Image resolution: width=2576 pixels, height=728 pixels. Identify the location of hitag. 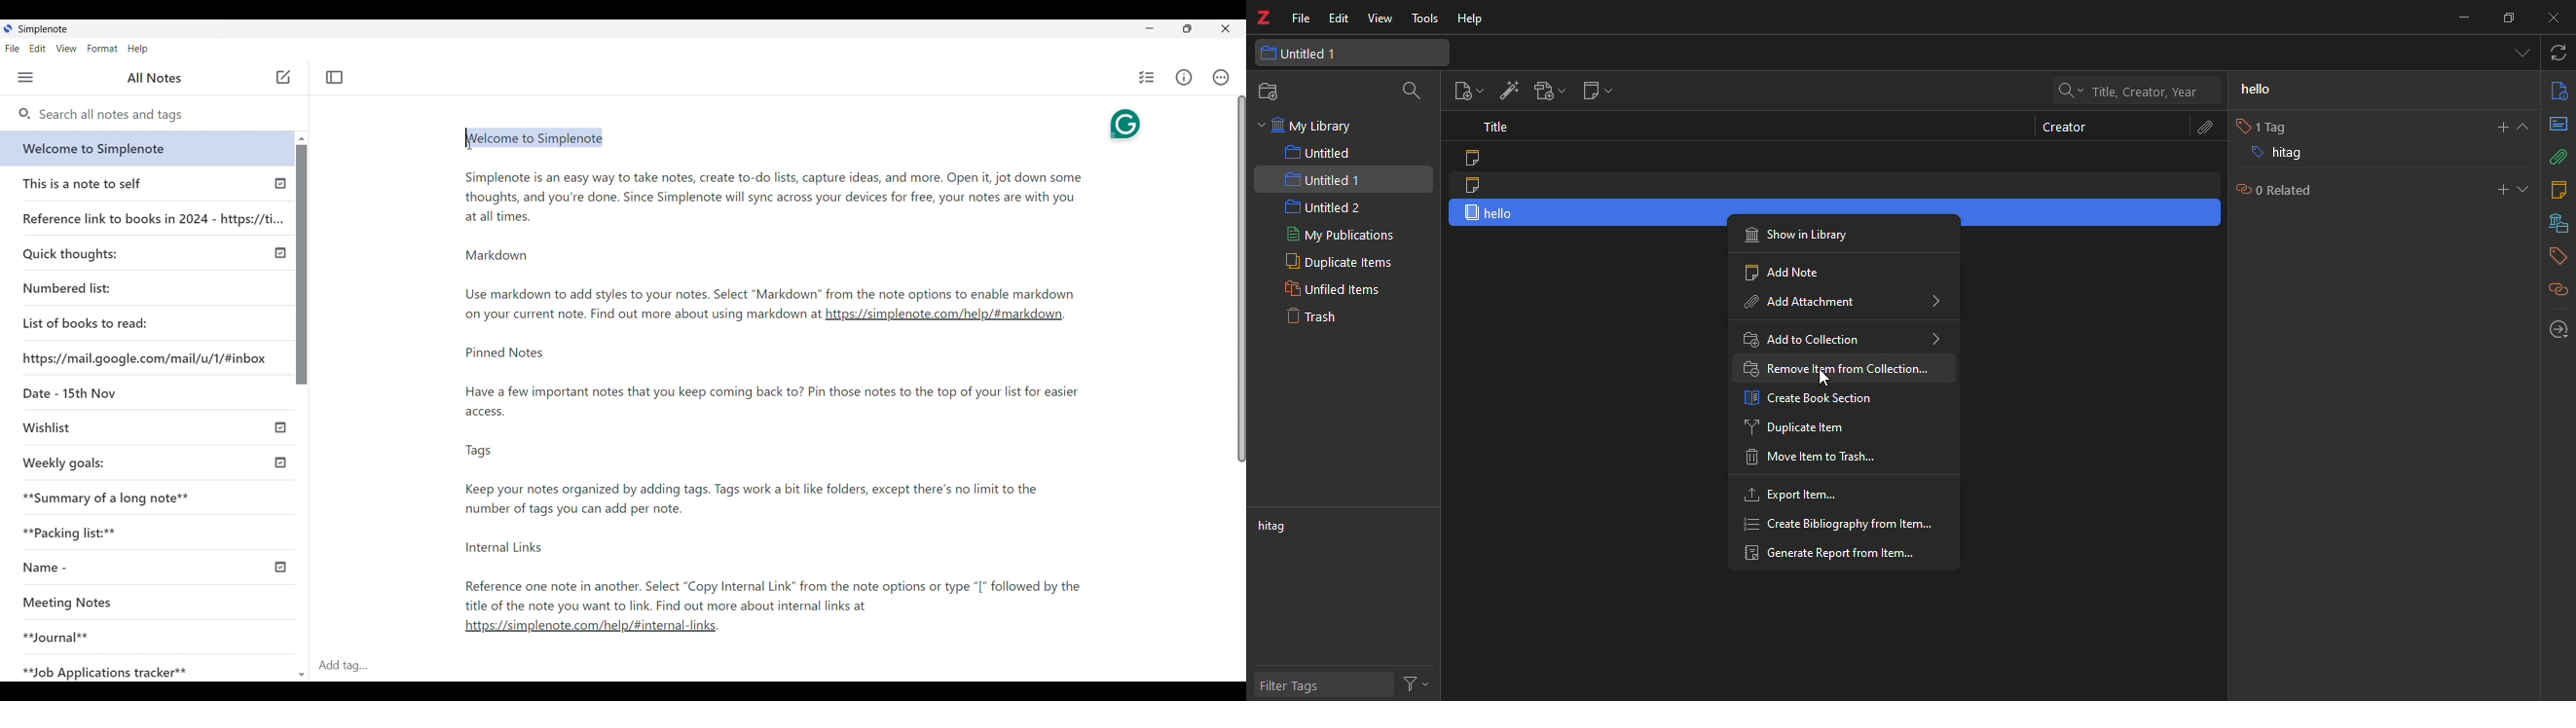
(2274, 156).